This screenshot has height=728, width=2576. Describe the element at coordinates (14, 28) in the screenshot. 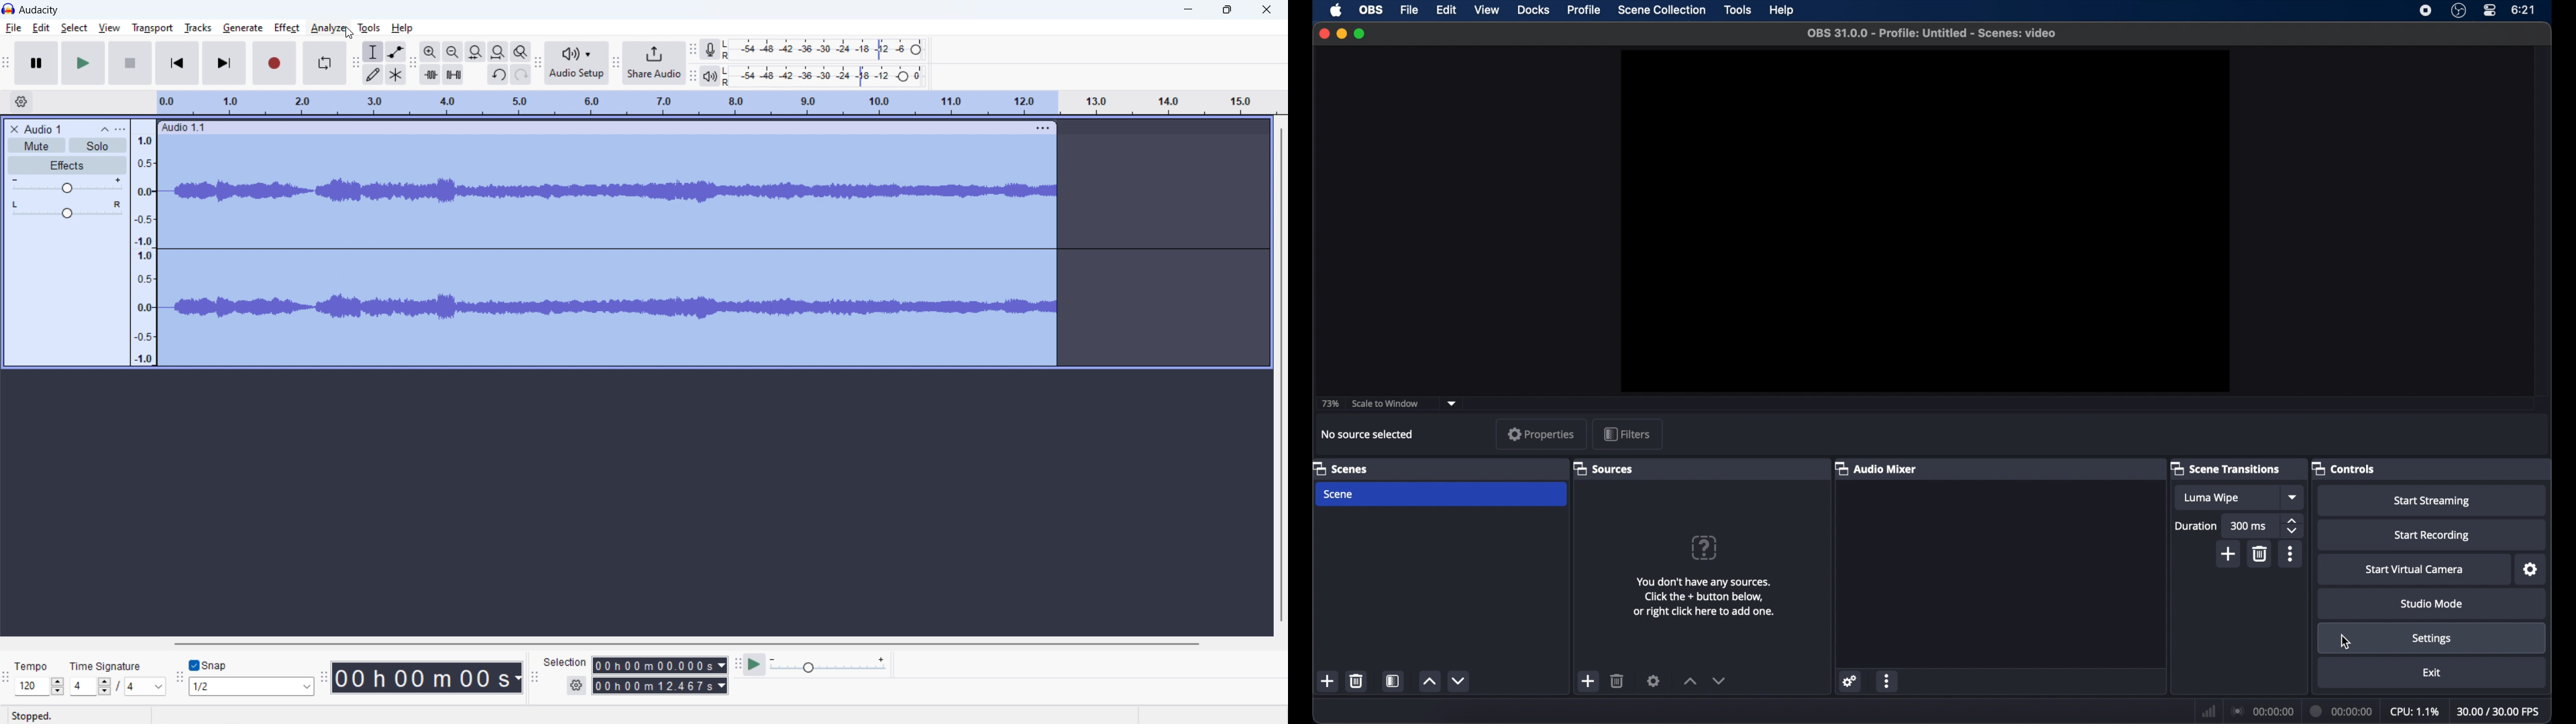

I see `file` at that location.